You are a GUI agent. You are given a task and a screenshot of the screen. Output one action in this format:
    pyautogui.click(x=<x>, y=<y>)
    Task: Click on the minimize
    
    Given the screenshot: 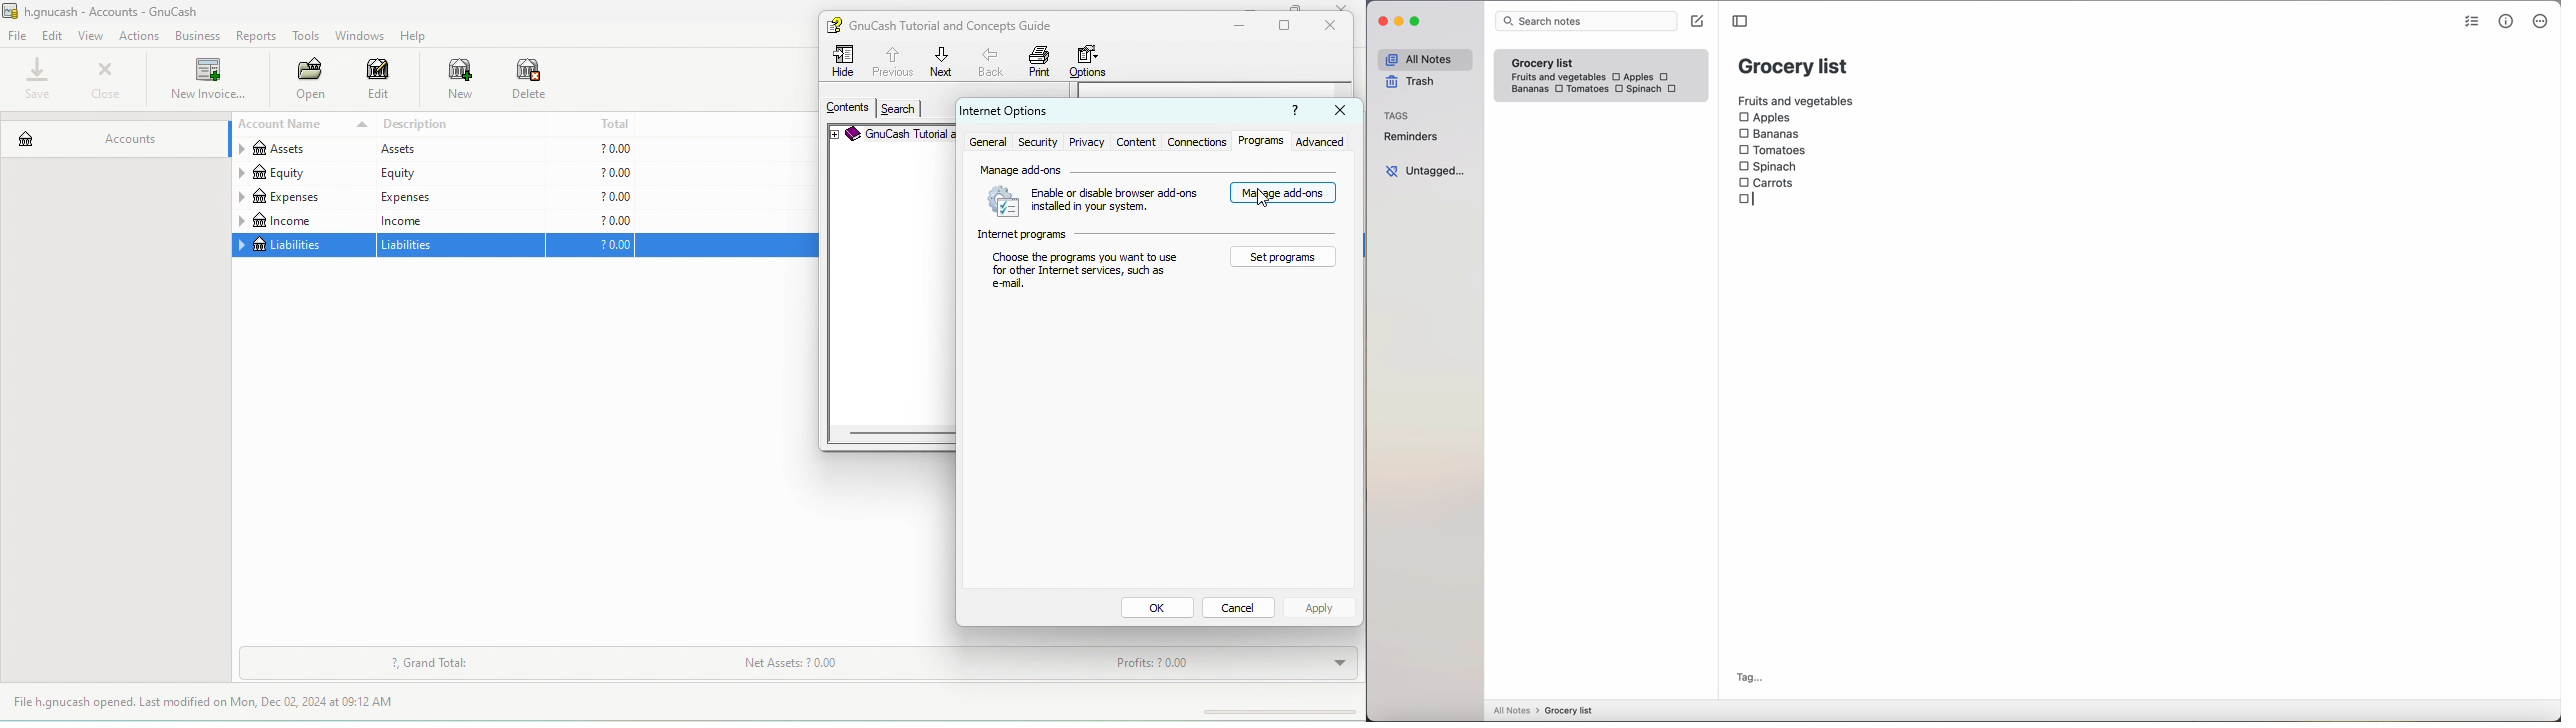 What is the action you would take?
    pyautogui.click(x=1235, y=26)
    